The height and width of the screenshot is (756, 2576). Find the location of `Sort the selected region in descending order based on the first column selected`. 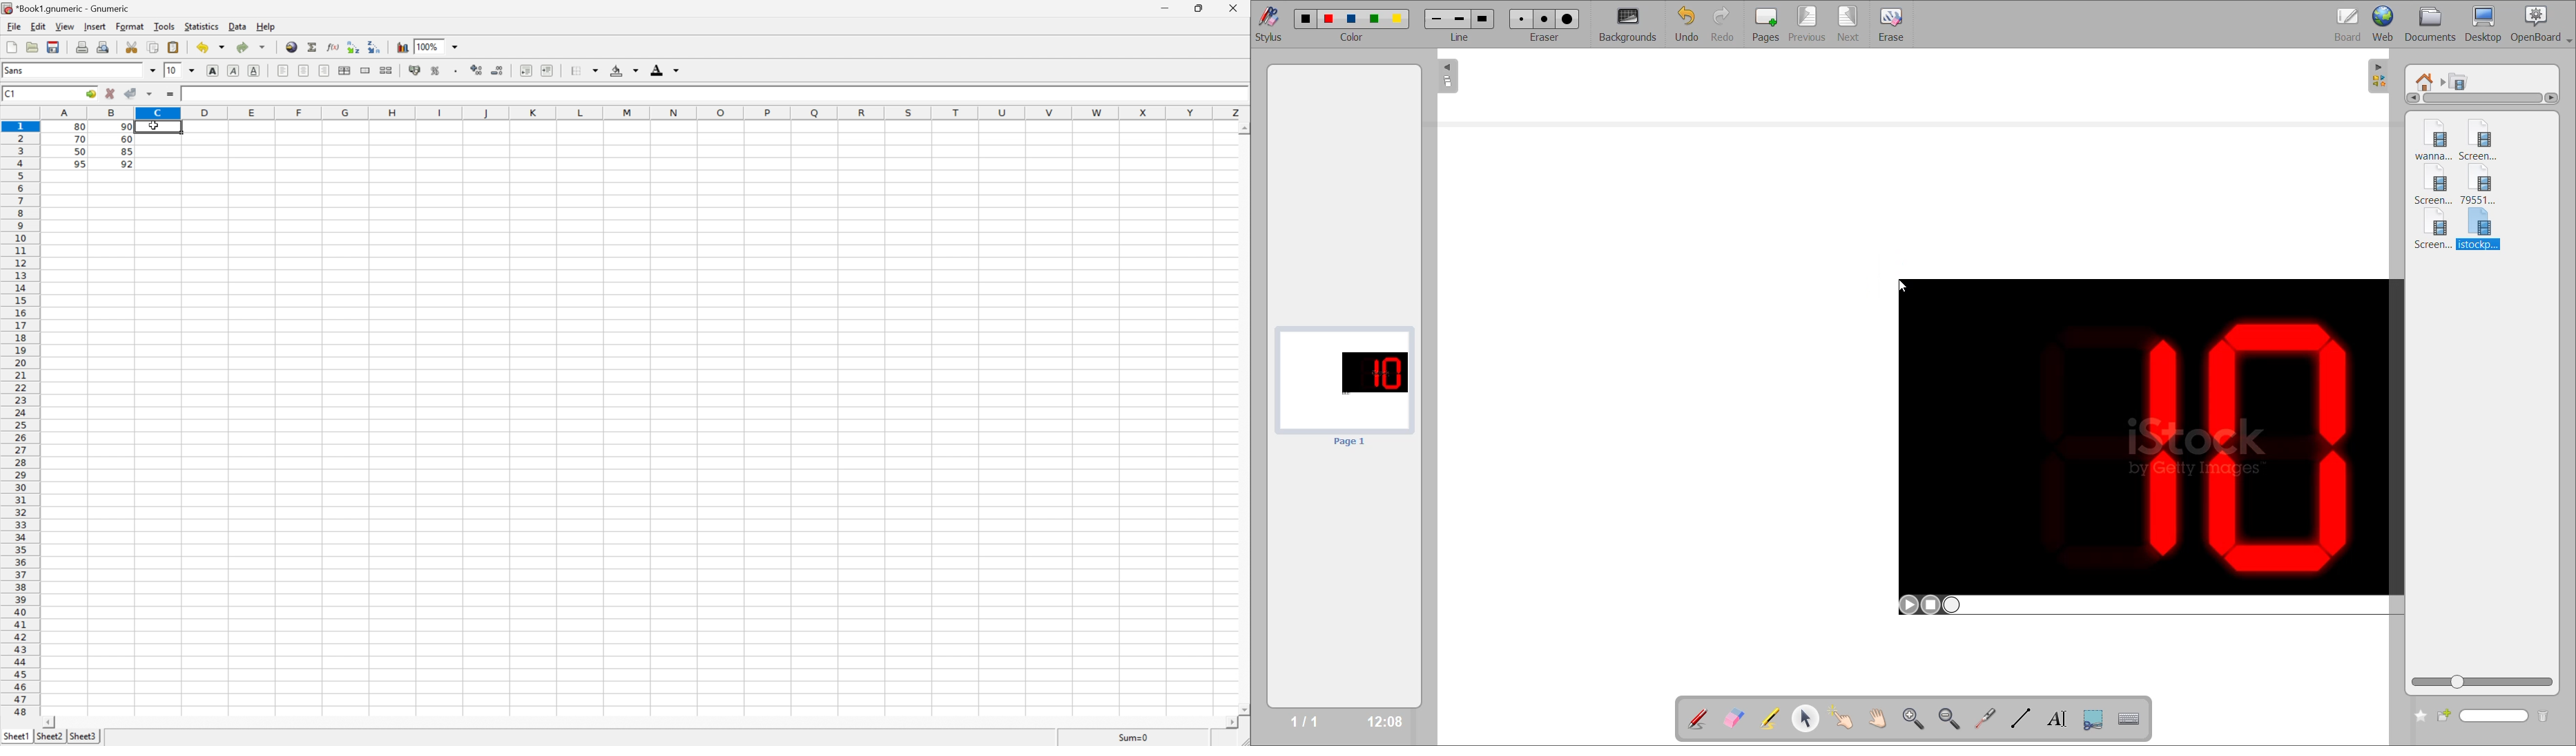

Sort the selected region in descending order based on the first column selected is located at coordinates (376, 48).